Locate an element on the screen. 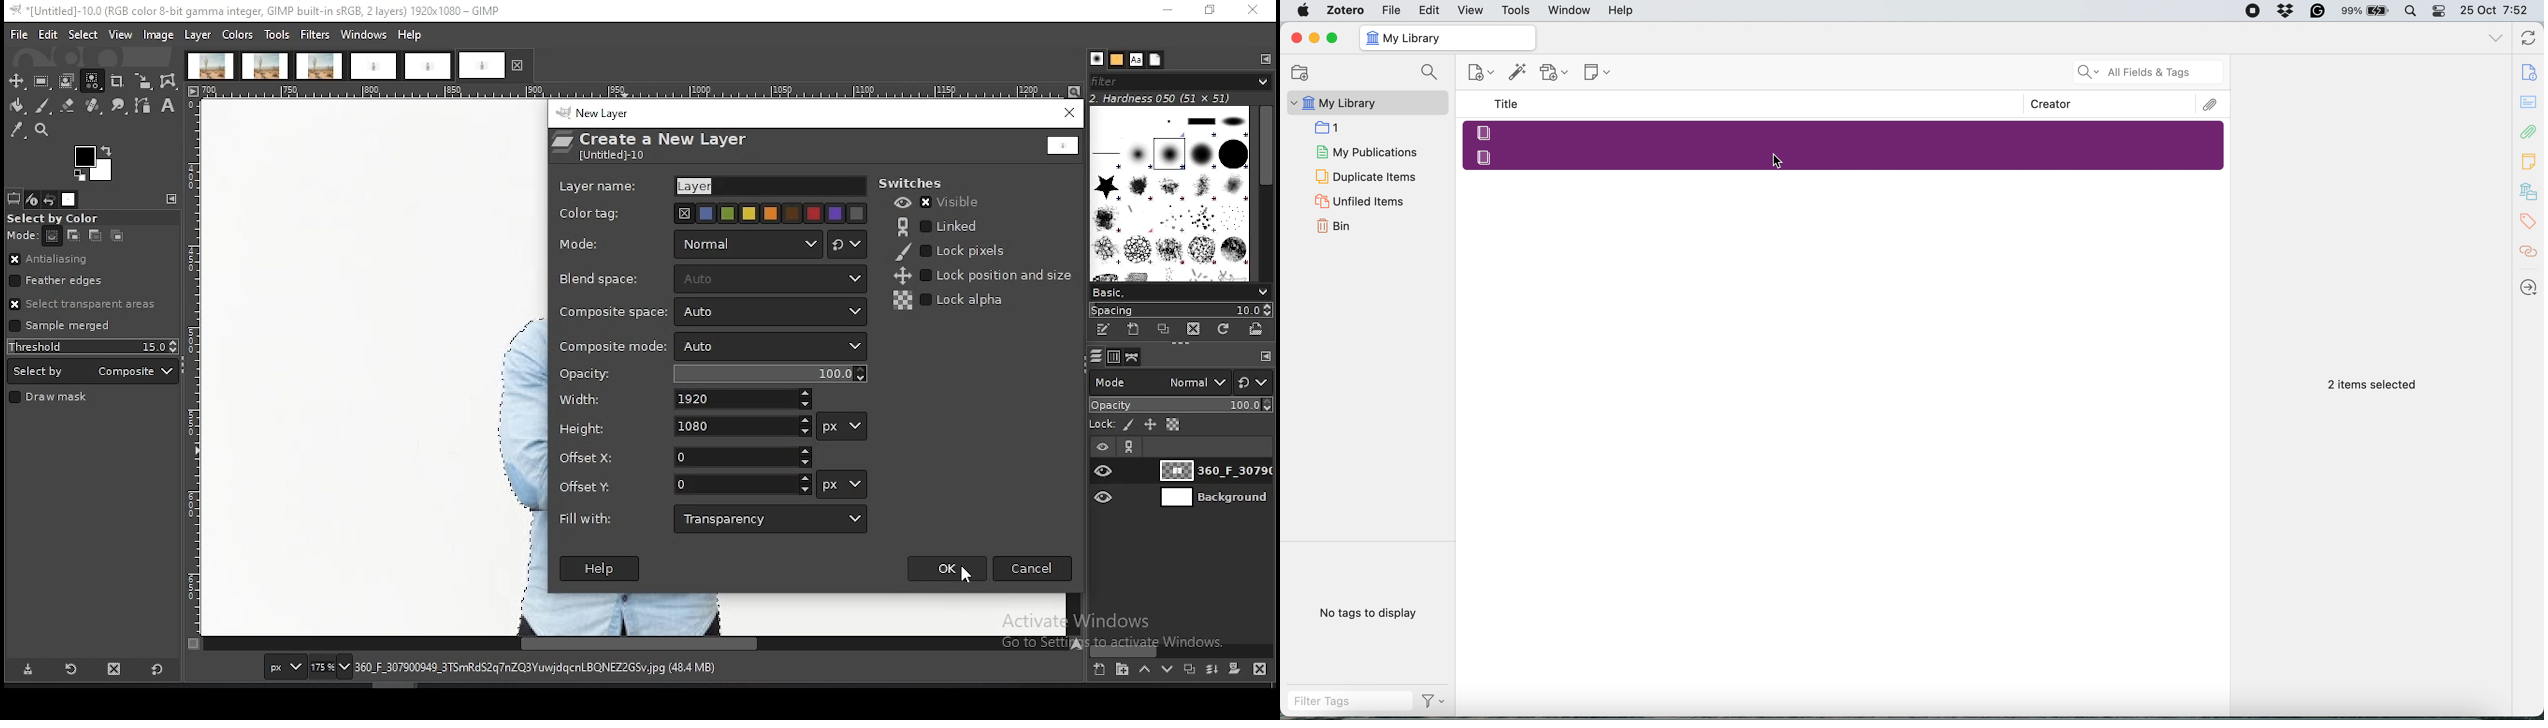  Maximize is located at coordinates (1332, 39).